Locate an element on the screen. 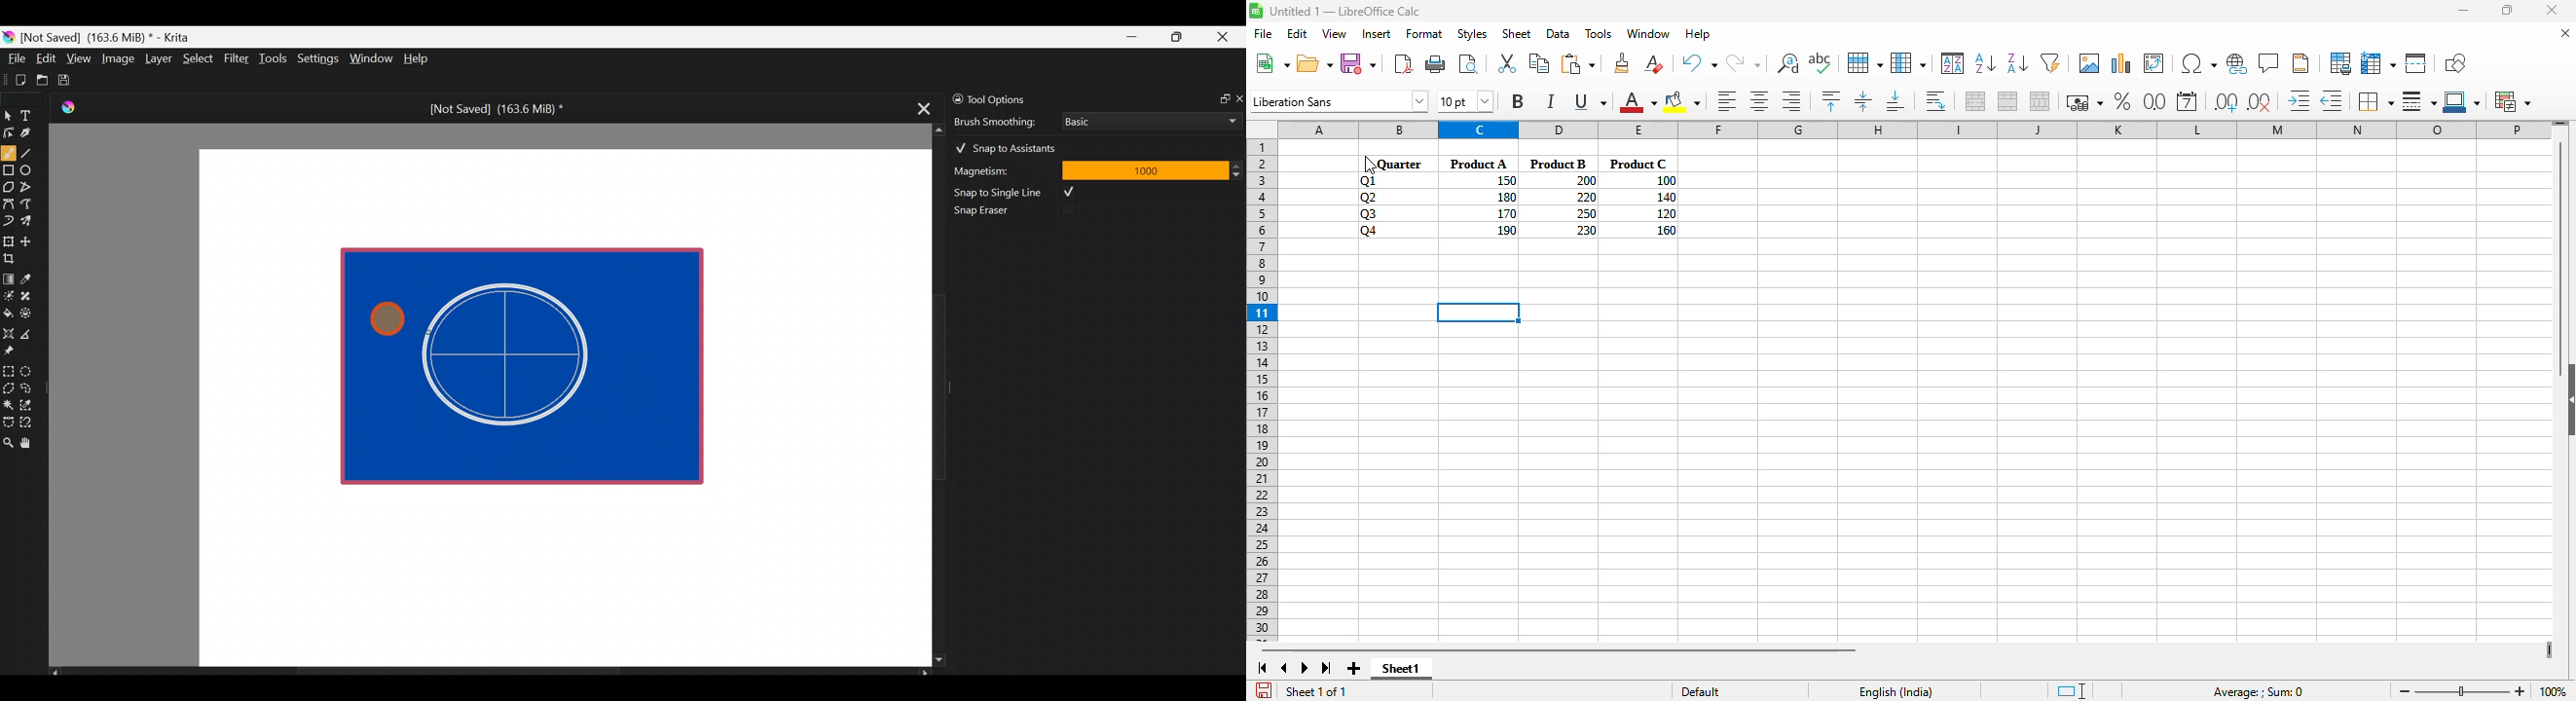 This screenshot has height=728, width=2576. 100 is located at coordinates (1664, 181).